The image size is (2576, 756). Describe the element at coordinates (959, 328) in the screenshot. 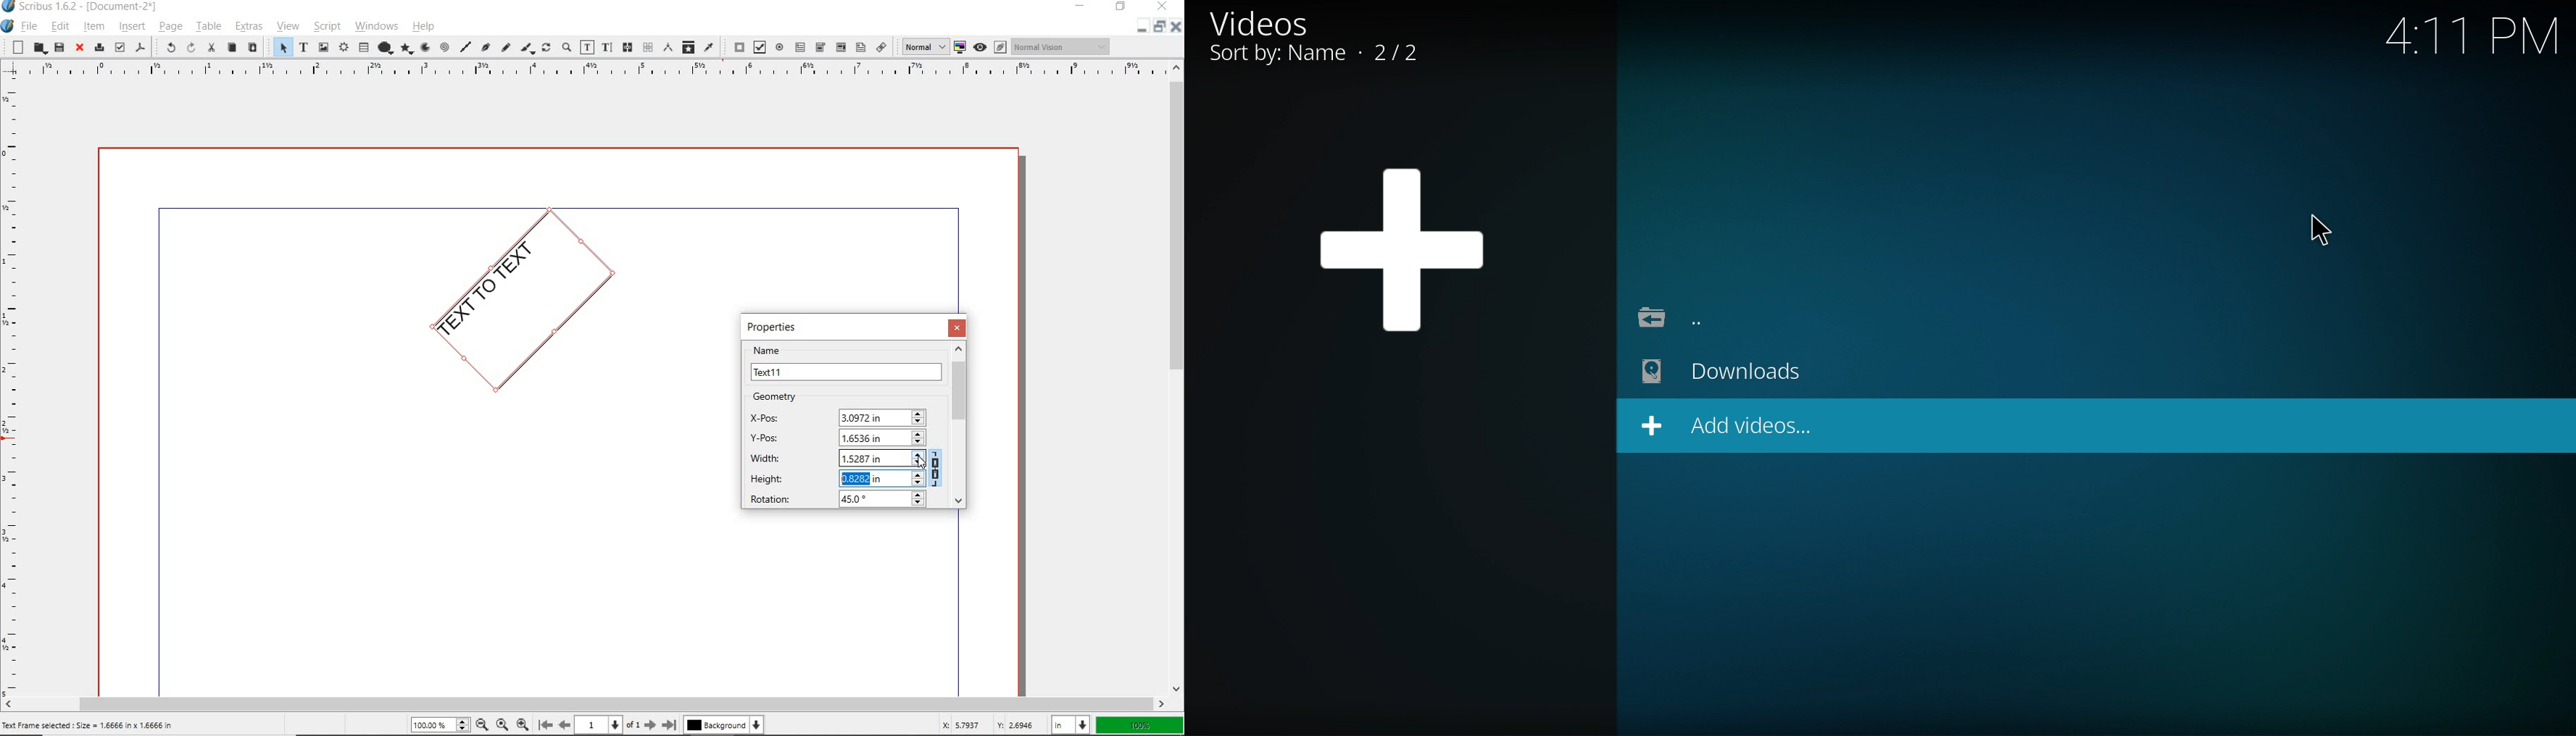

I see `CLOSE` at that location.